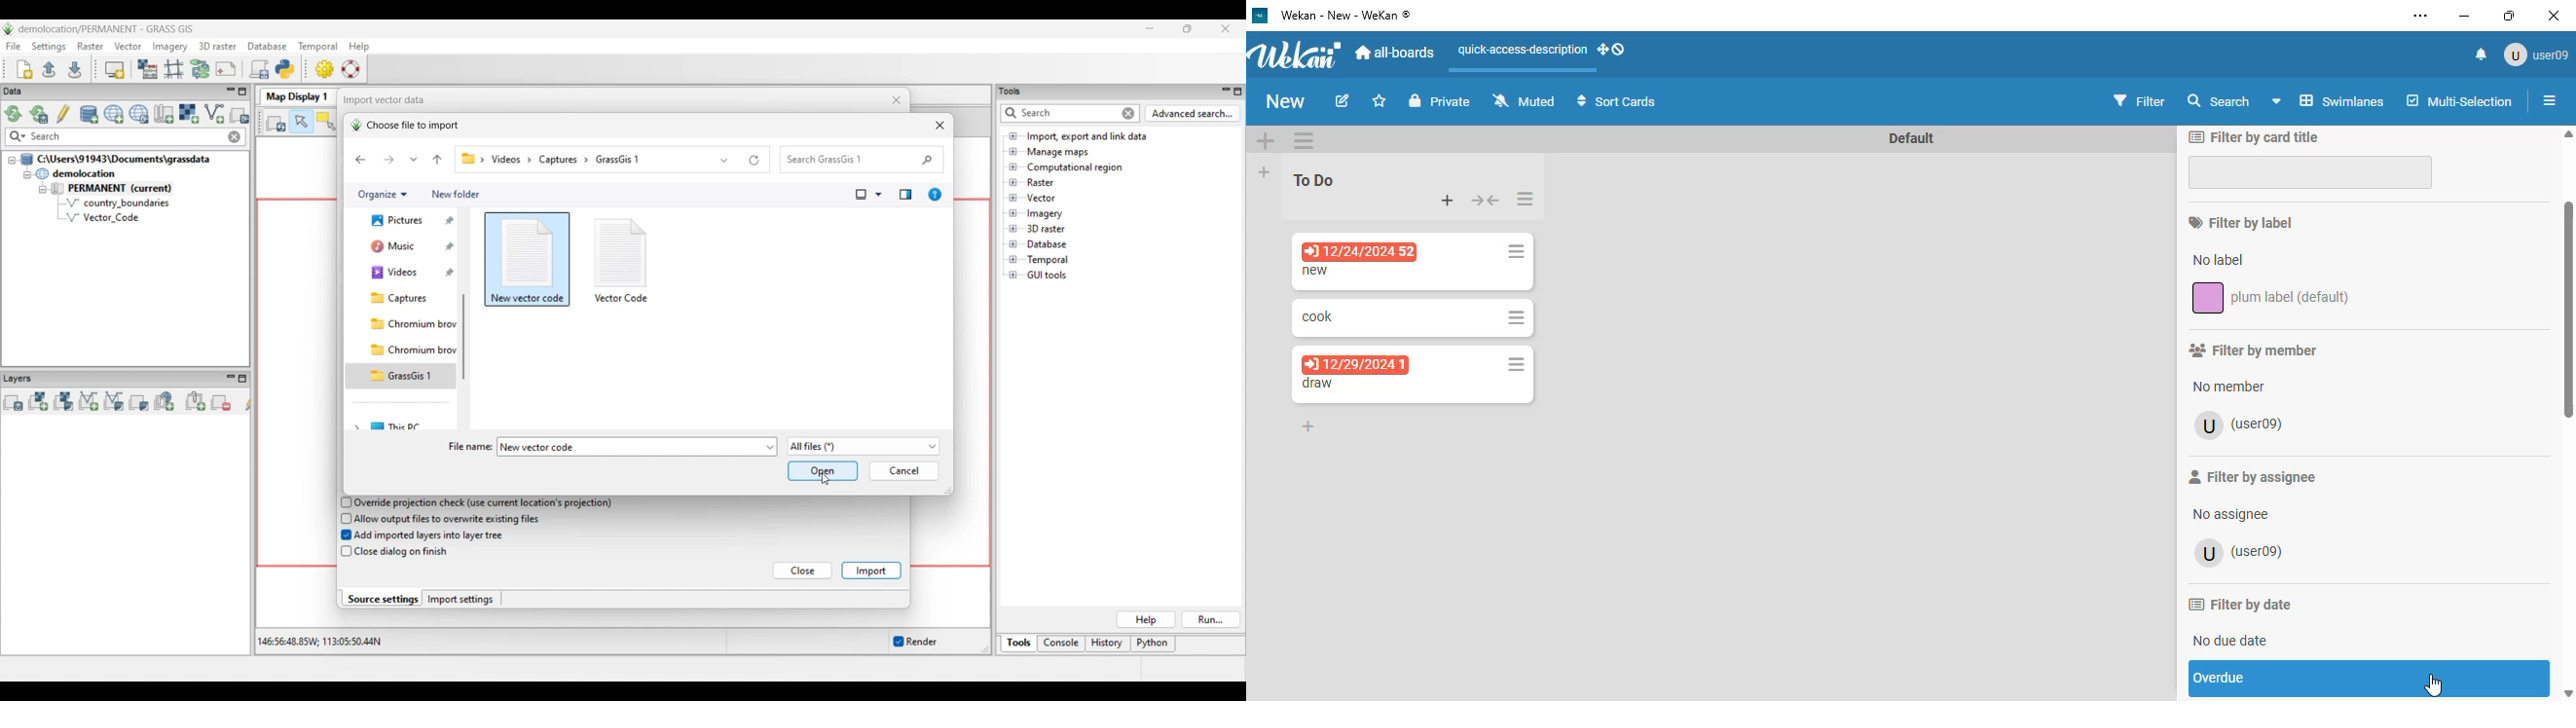 This screenshot has height=728, width=2576. Describe the element at coordinates (2369, 679) in the screenshot. I see `overdue` at that location.